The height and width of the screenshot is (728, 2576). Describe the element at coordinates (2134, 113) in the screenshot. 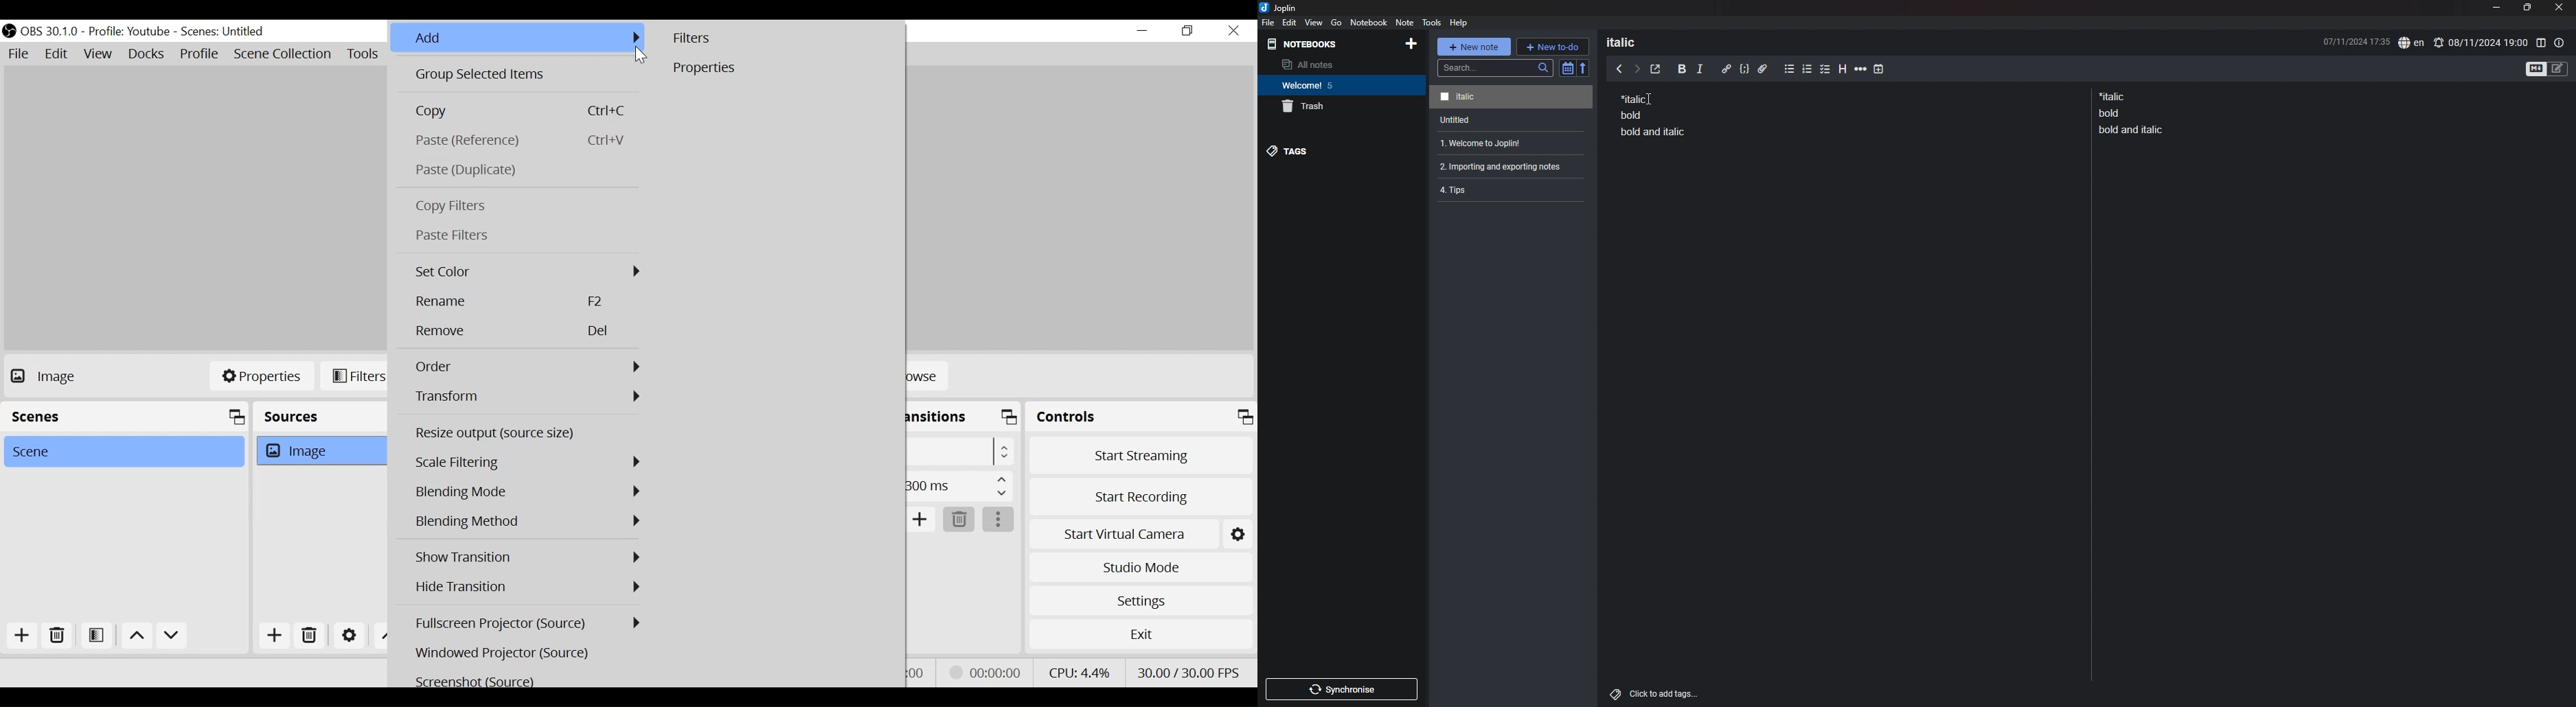

I see `note` at that location.